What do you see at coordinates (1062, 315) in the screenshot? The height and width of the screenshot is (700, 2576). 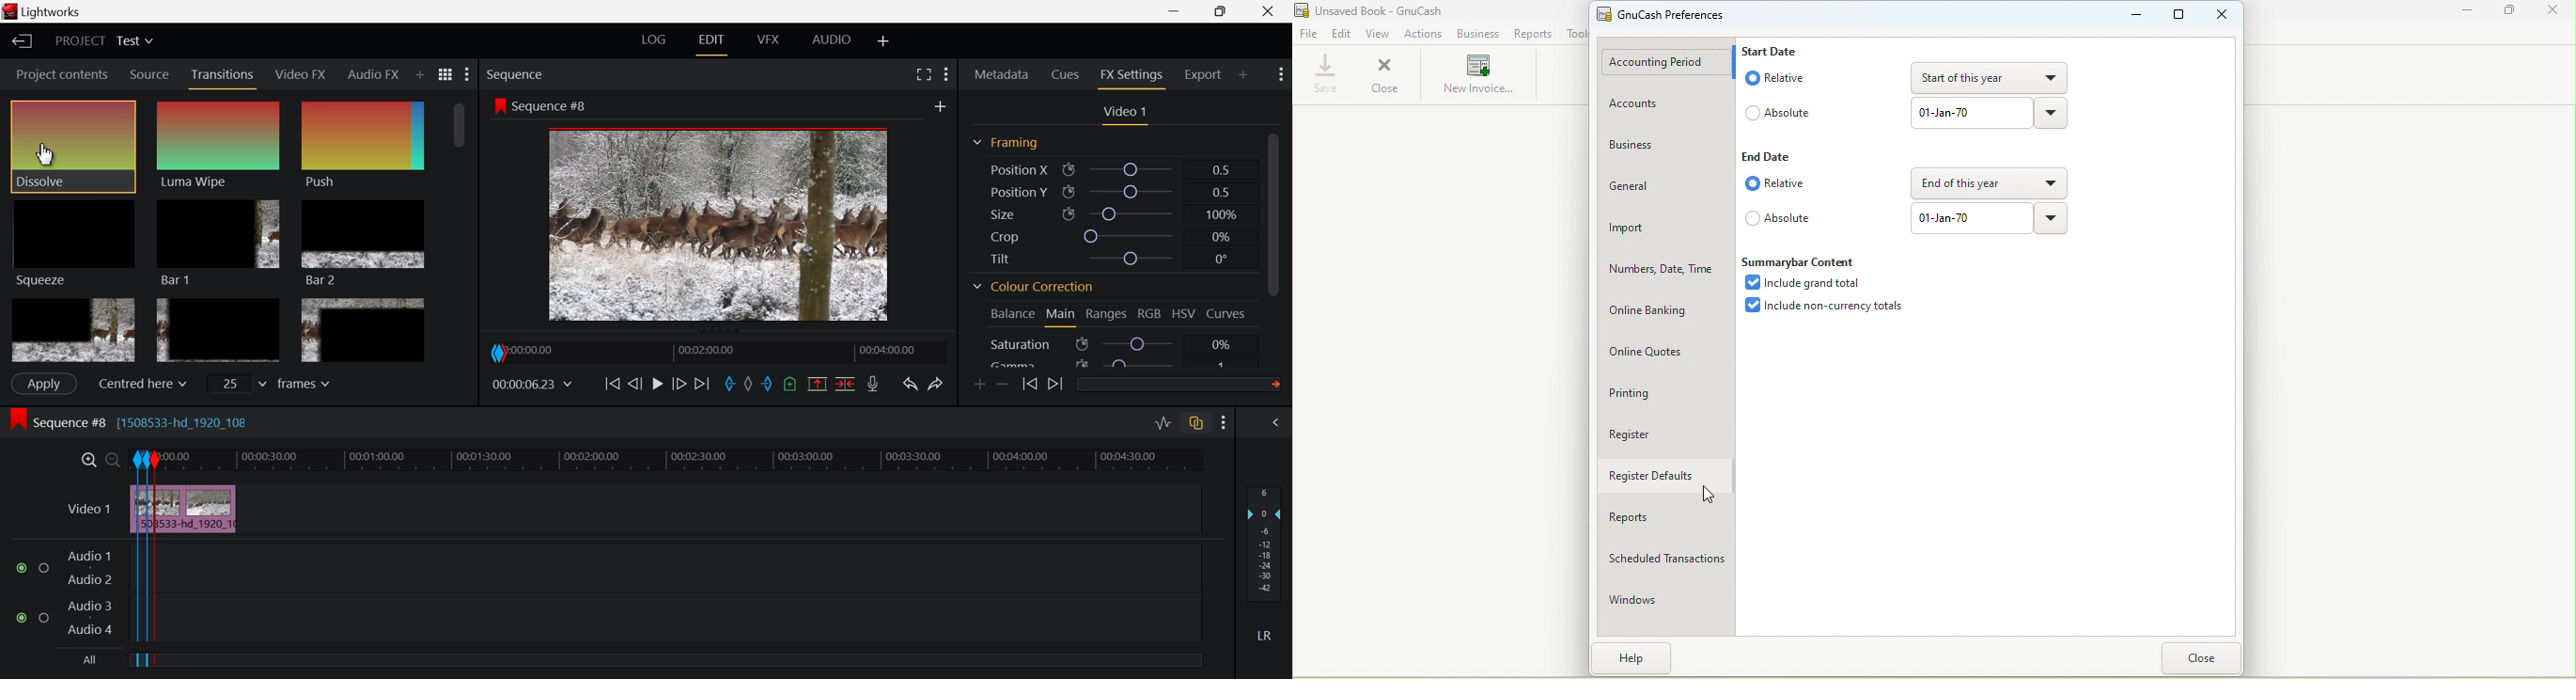 I see `Main Tab Open` at bounding box center [1062, 315].